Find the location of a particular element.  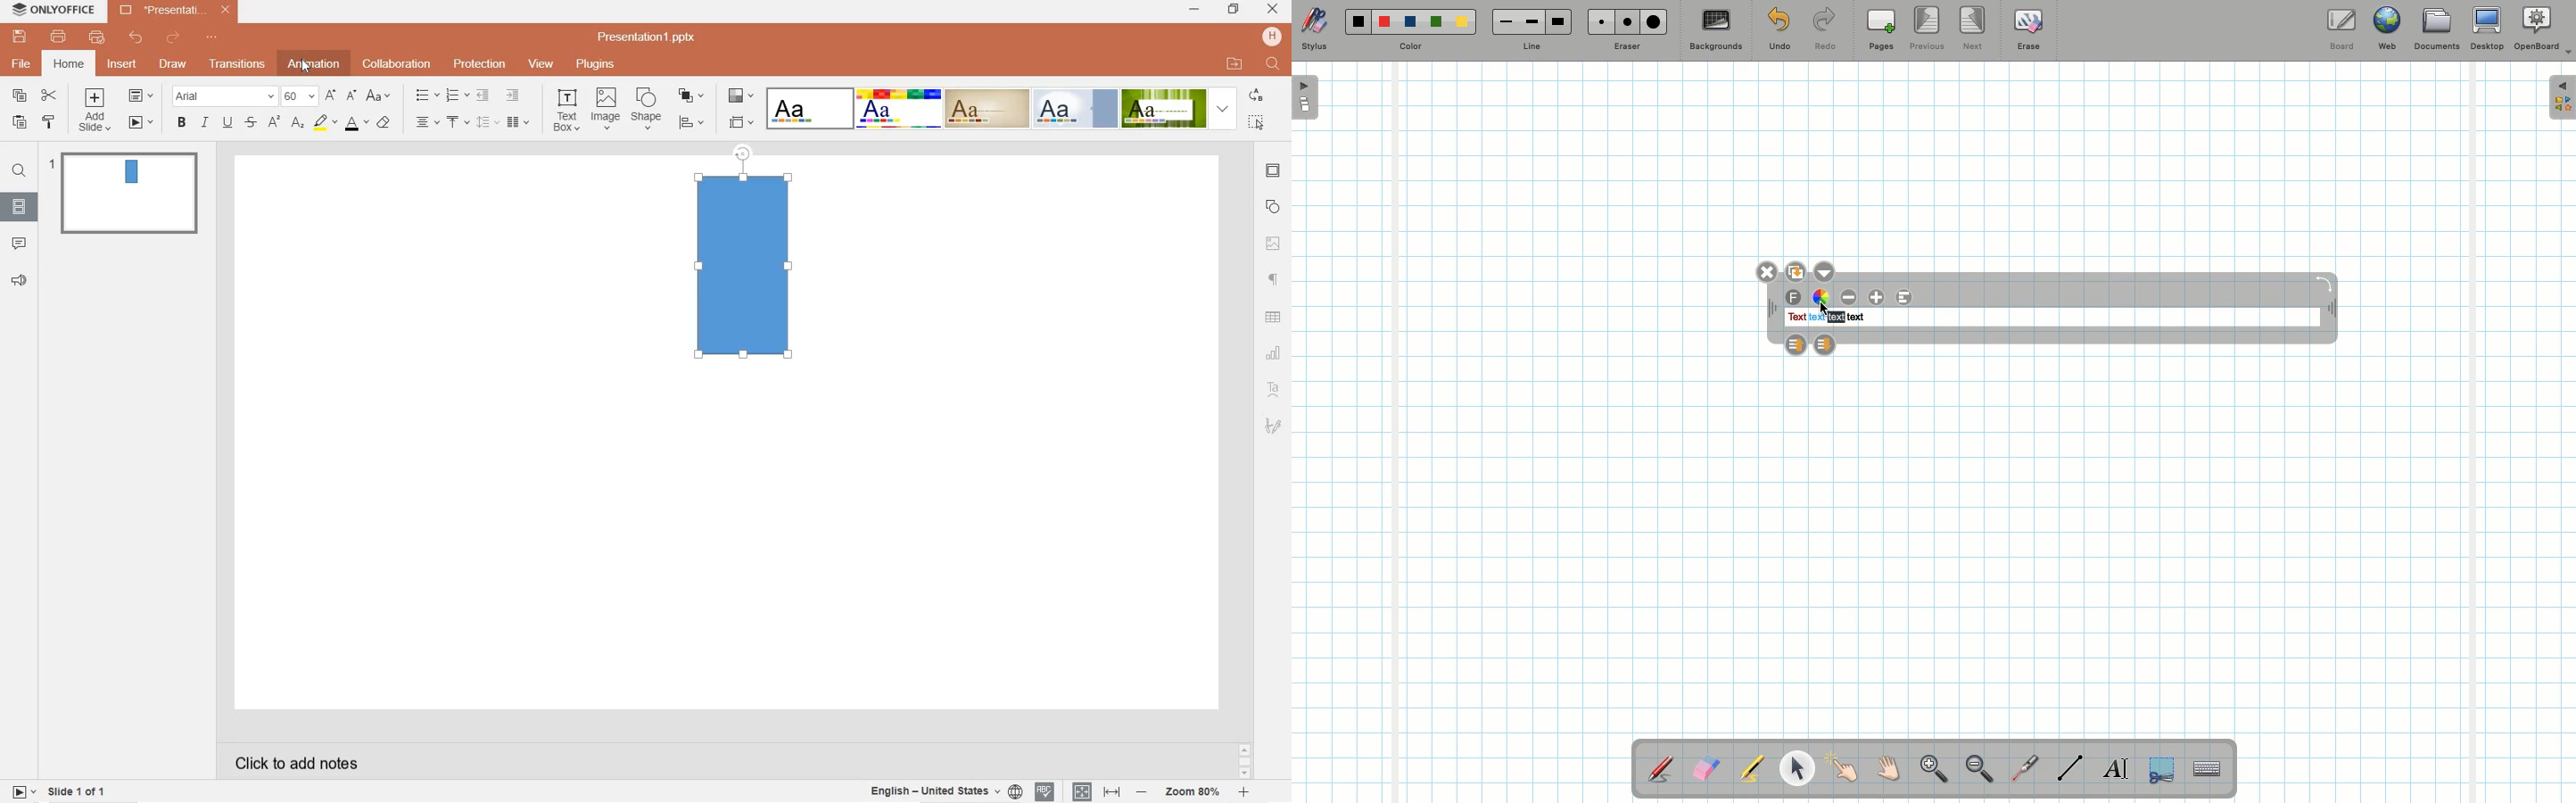

copy is located at coordinates (20, 95).